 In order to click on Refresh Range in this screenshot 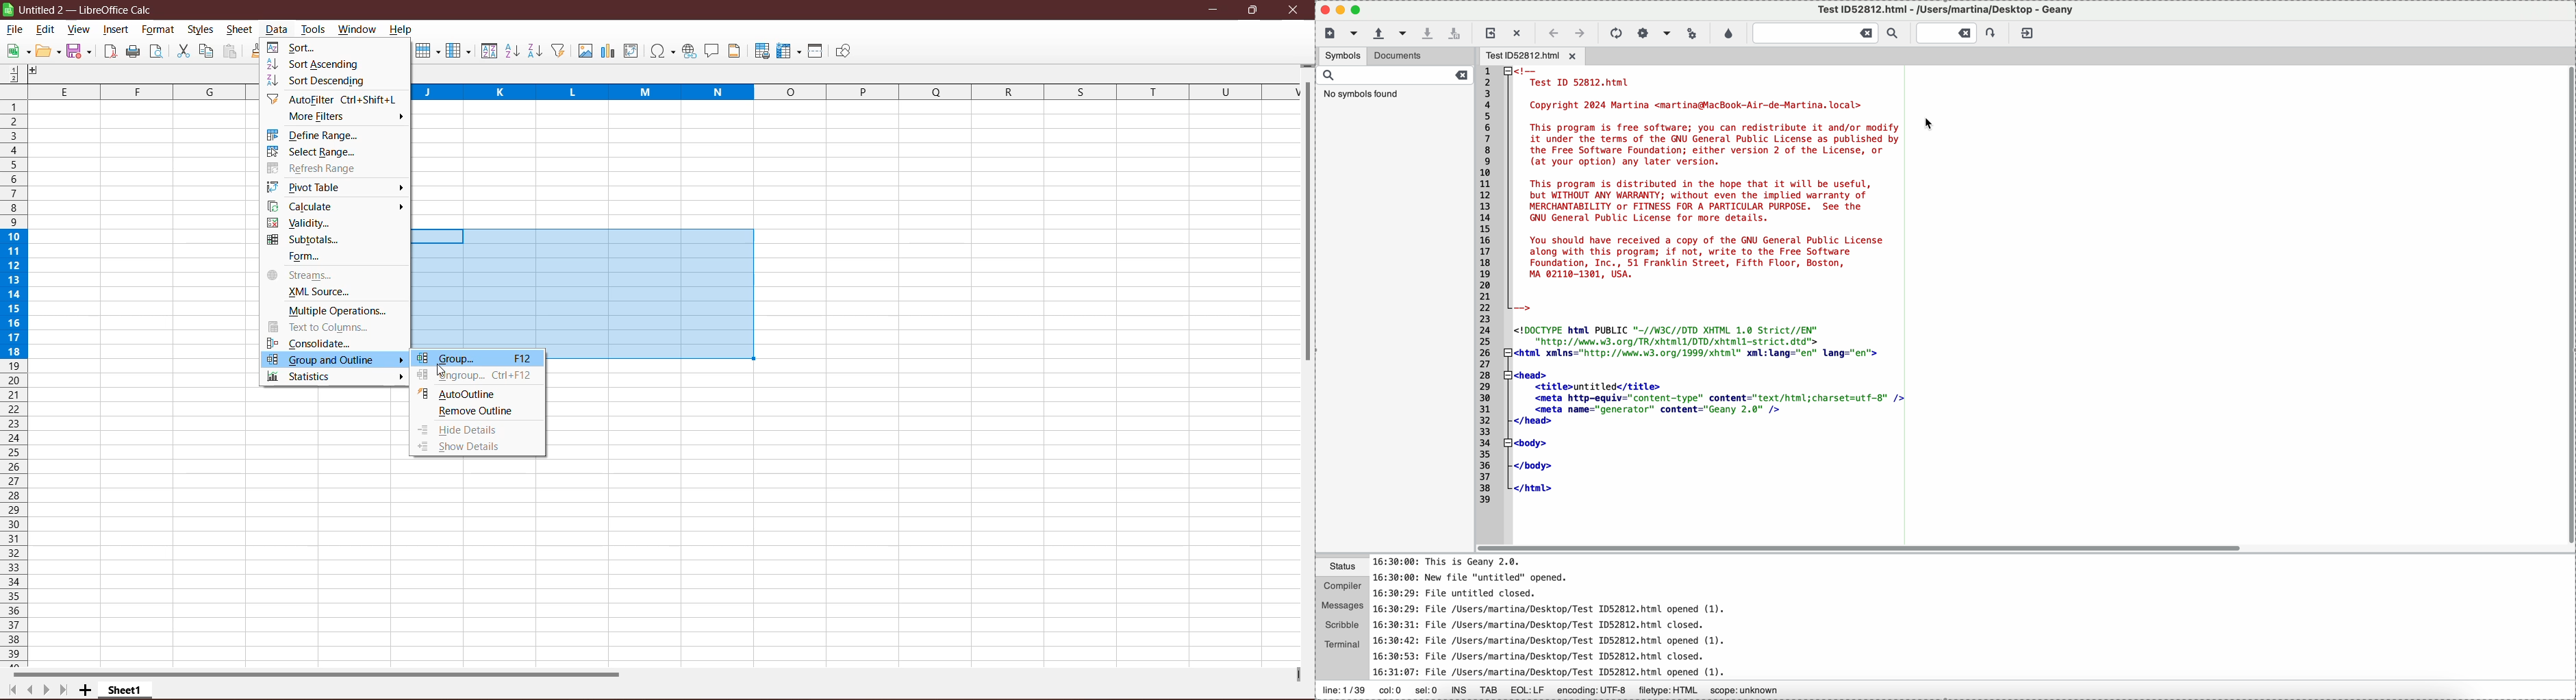, I will do `click(315, 168)`.